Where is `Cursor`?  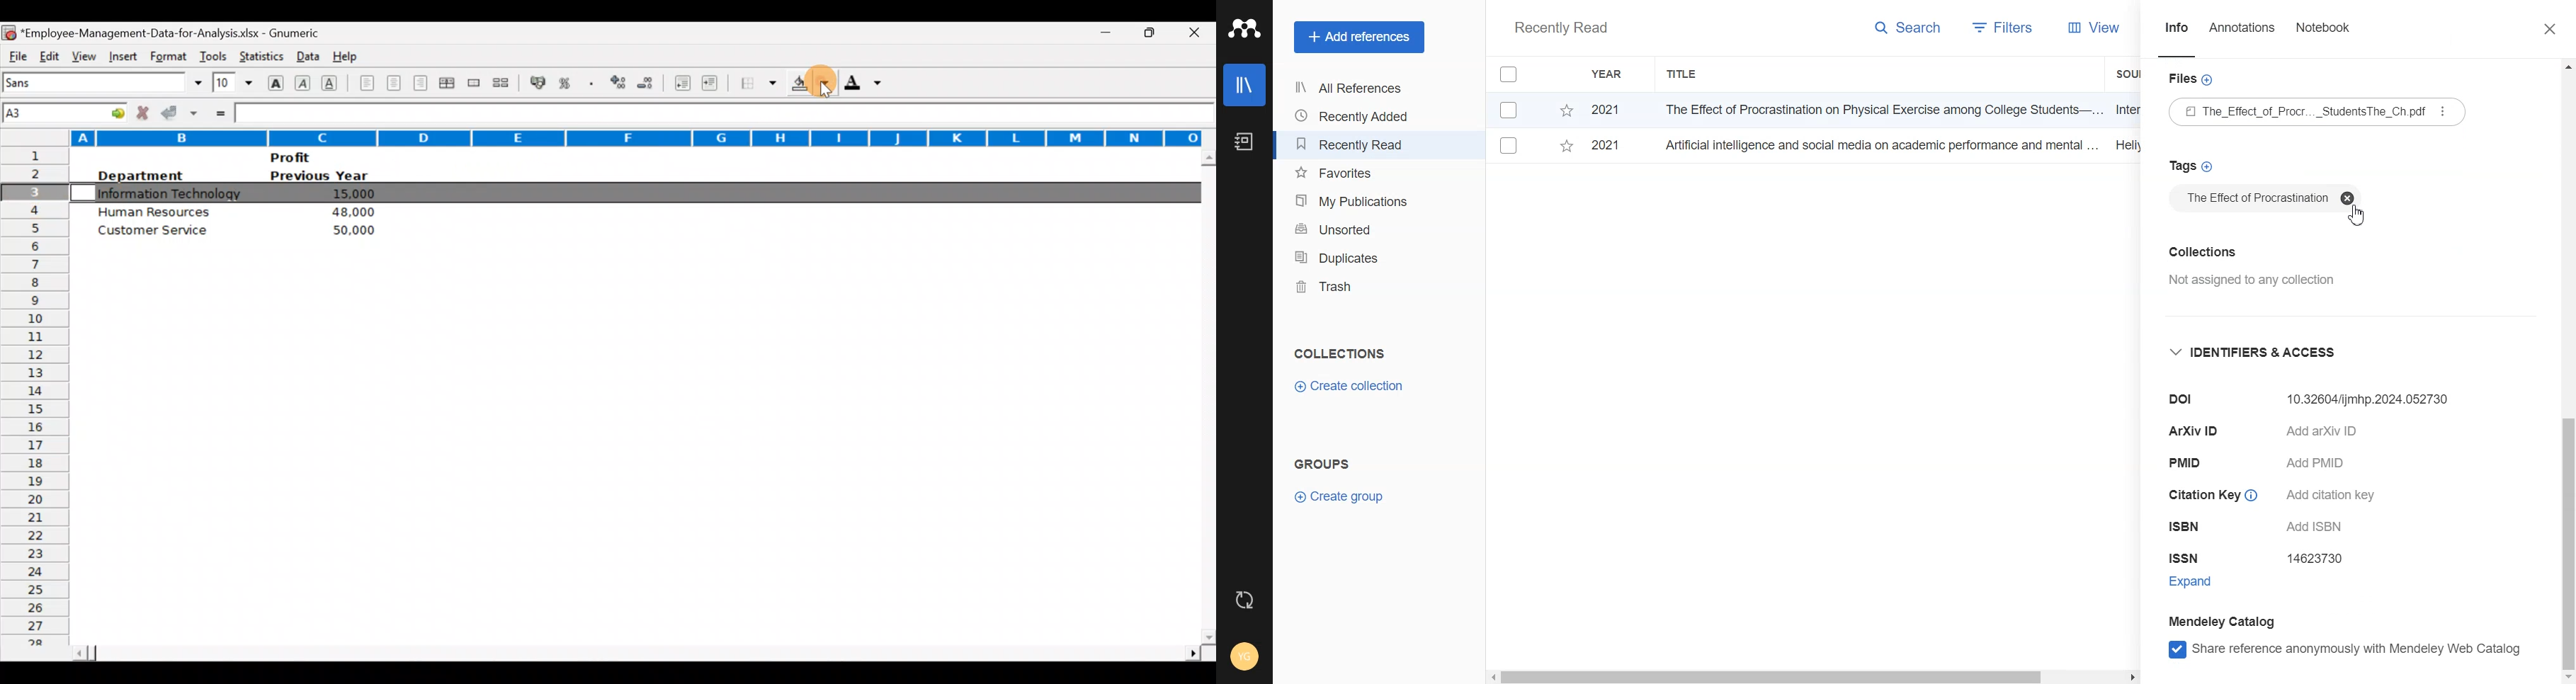 Cursor is located at coordinates (2357, 219).